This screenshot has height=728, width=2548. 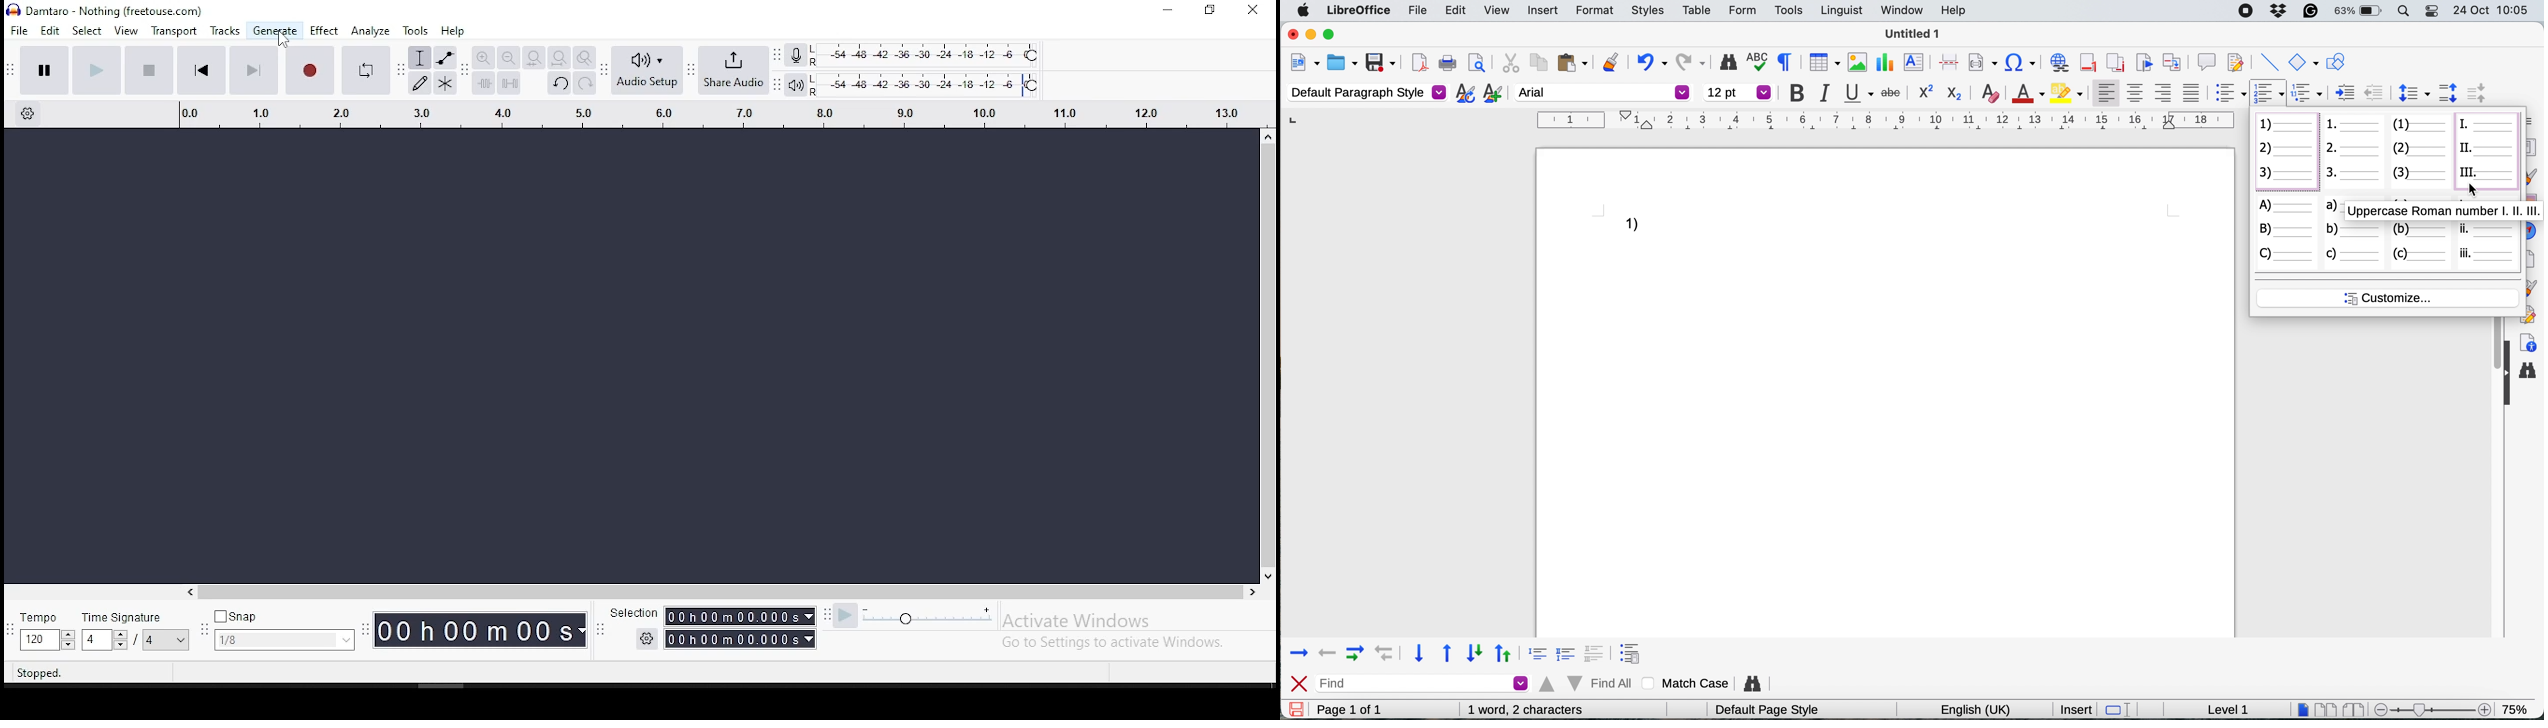 What do you see at coordinates (1992, 92) in the screenshot?
I see `clear direct formatting` at bounding box center [1992, 92].